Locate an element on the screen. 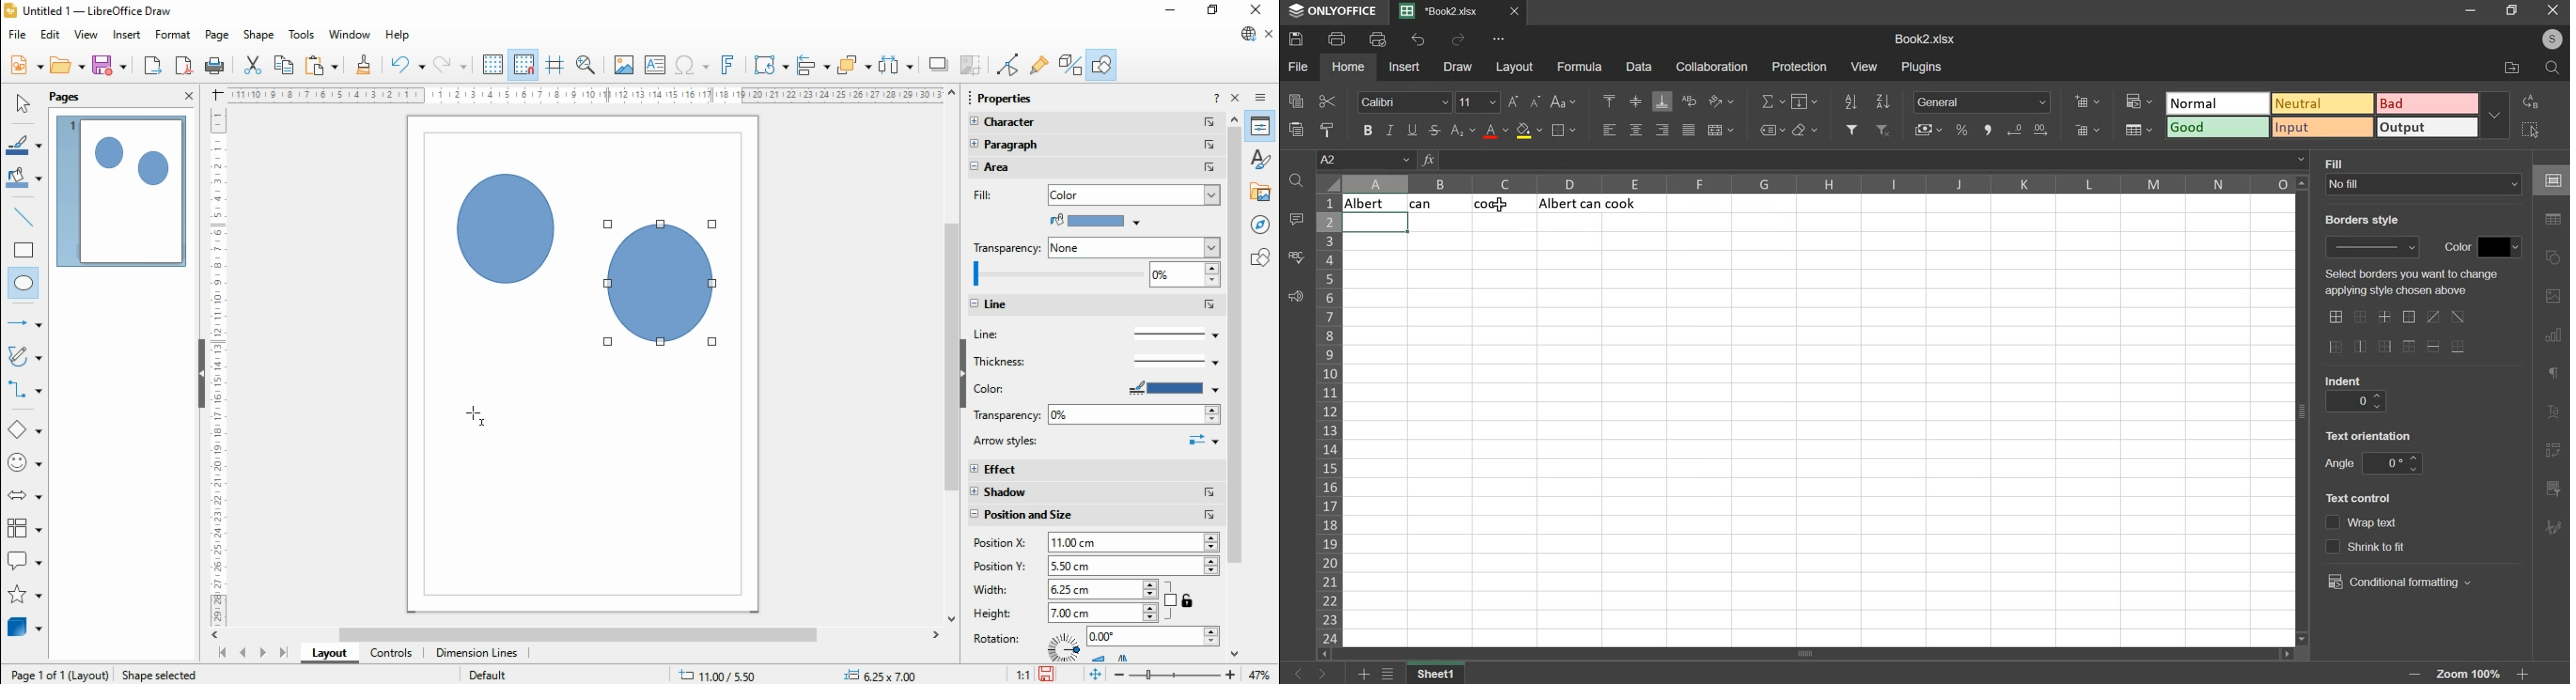 This screenshot has height=700, width=2576. scroll bar is located at coordinates (583, 634).